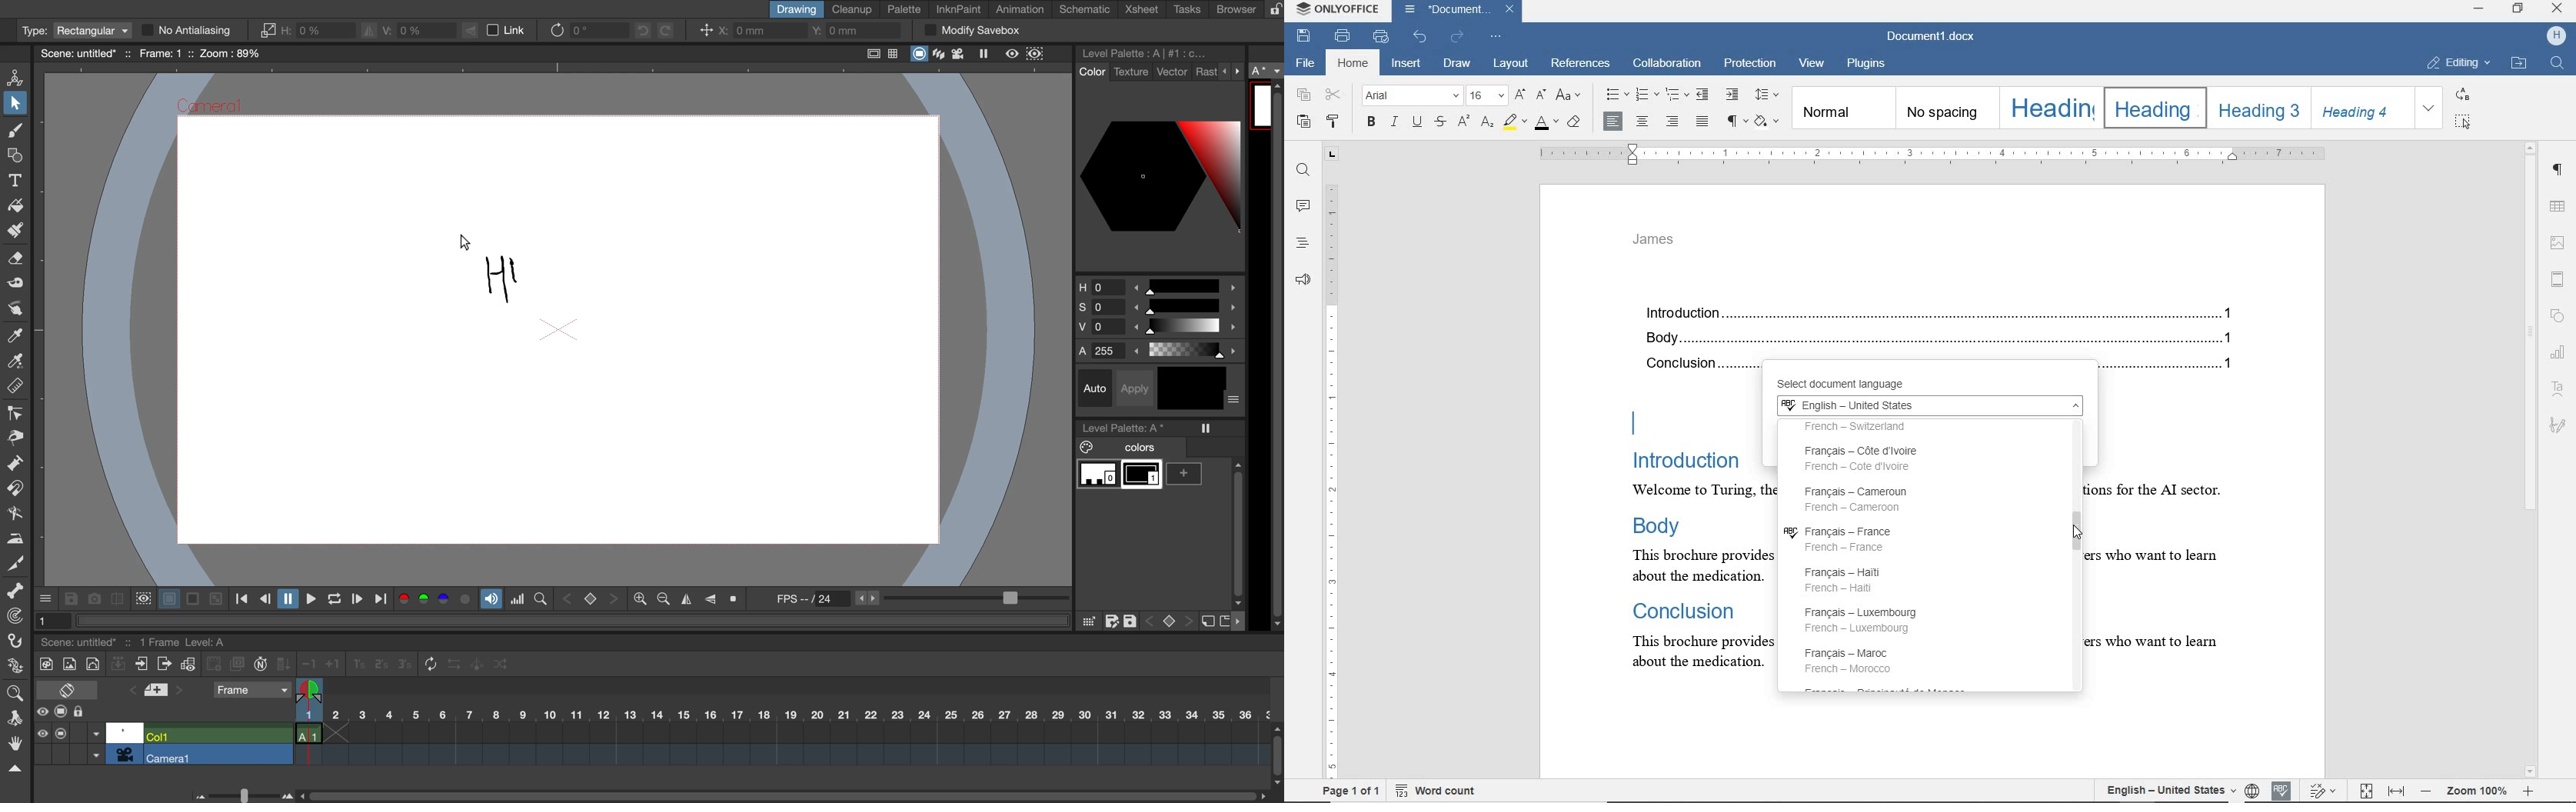  What do you see at coordinates (916, 600) in the screenshot?
I see `frames per second` at bounding box center [916, 600].